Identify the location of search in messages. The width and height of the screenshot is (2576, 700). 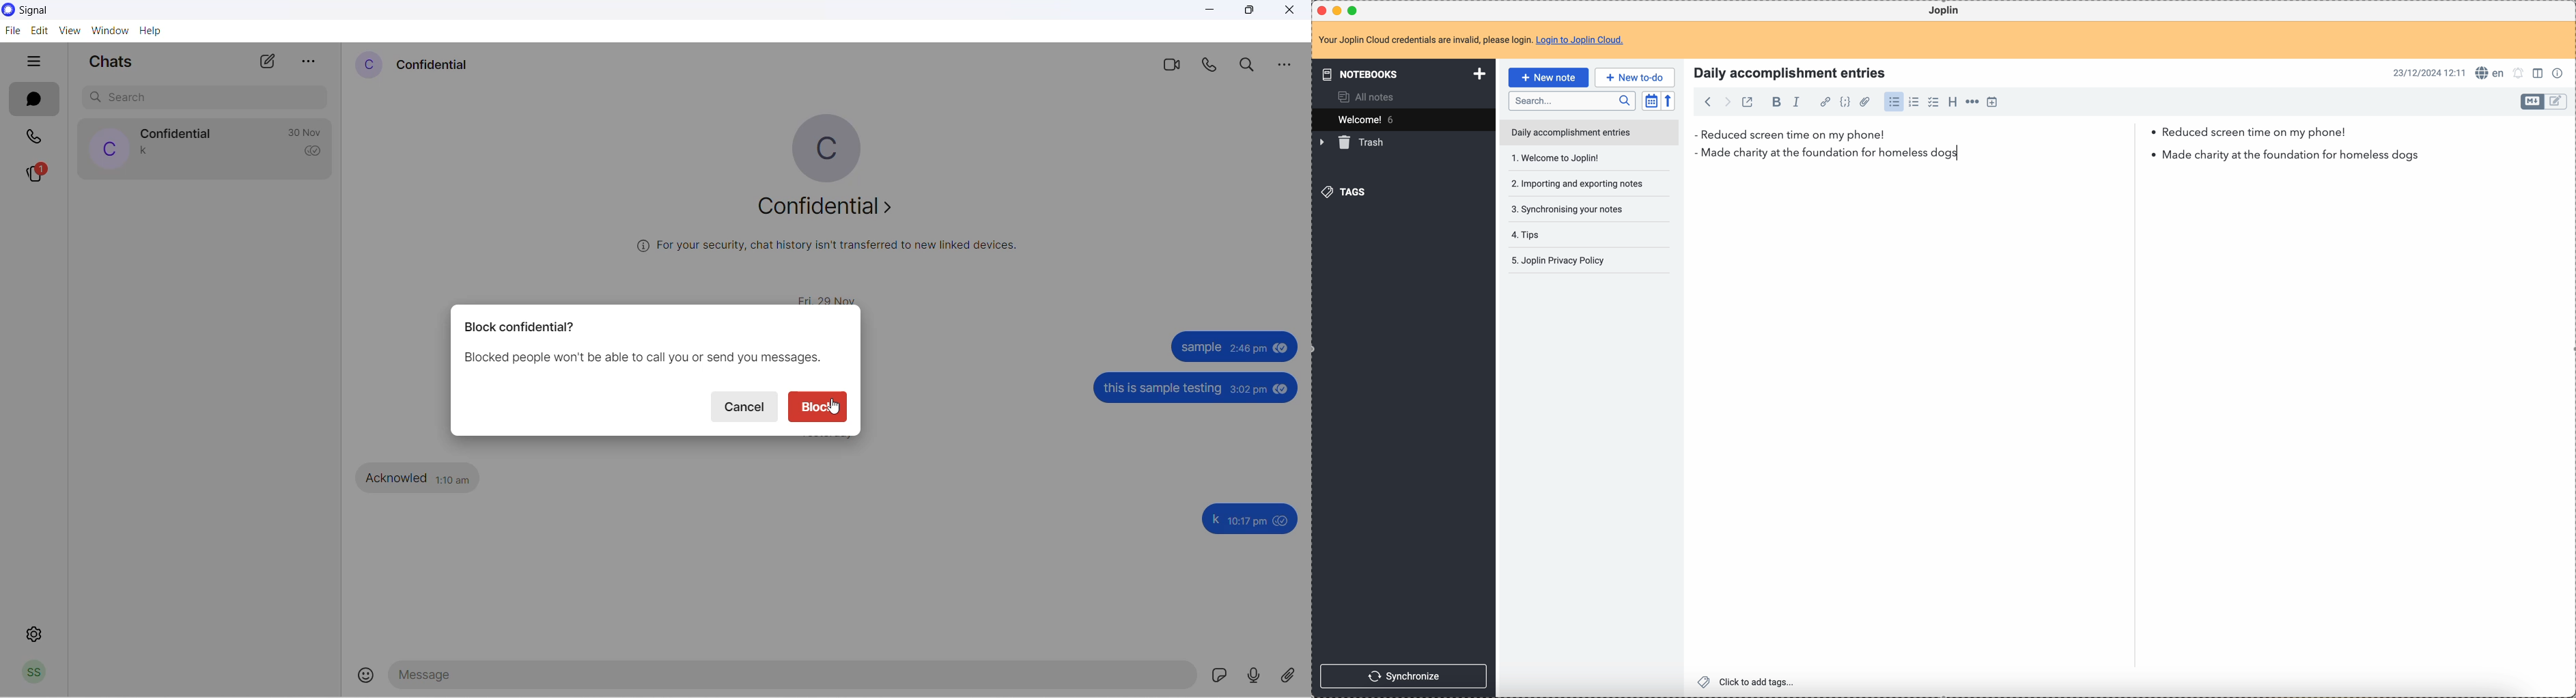
(1250, 65).